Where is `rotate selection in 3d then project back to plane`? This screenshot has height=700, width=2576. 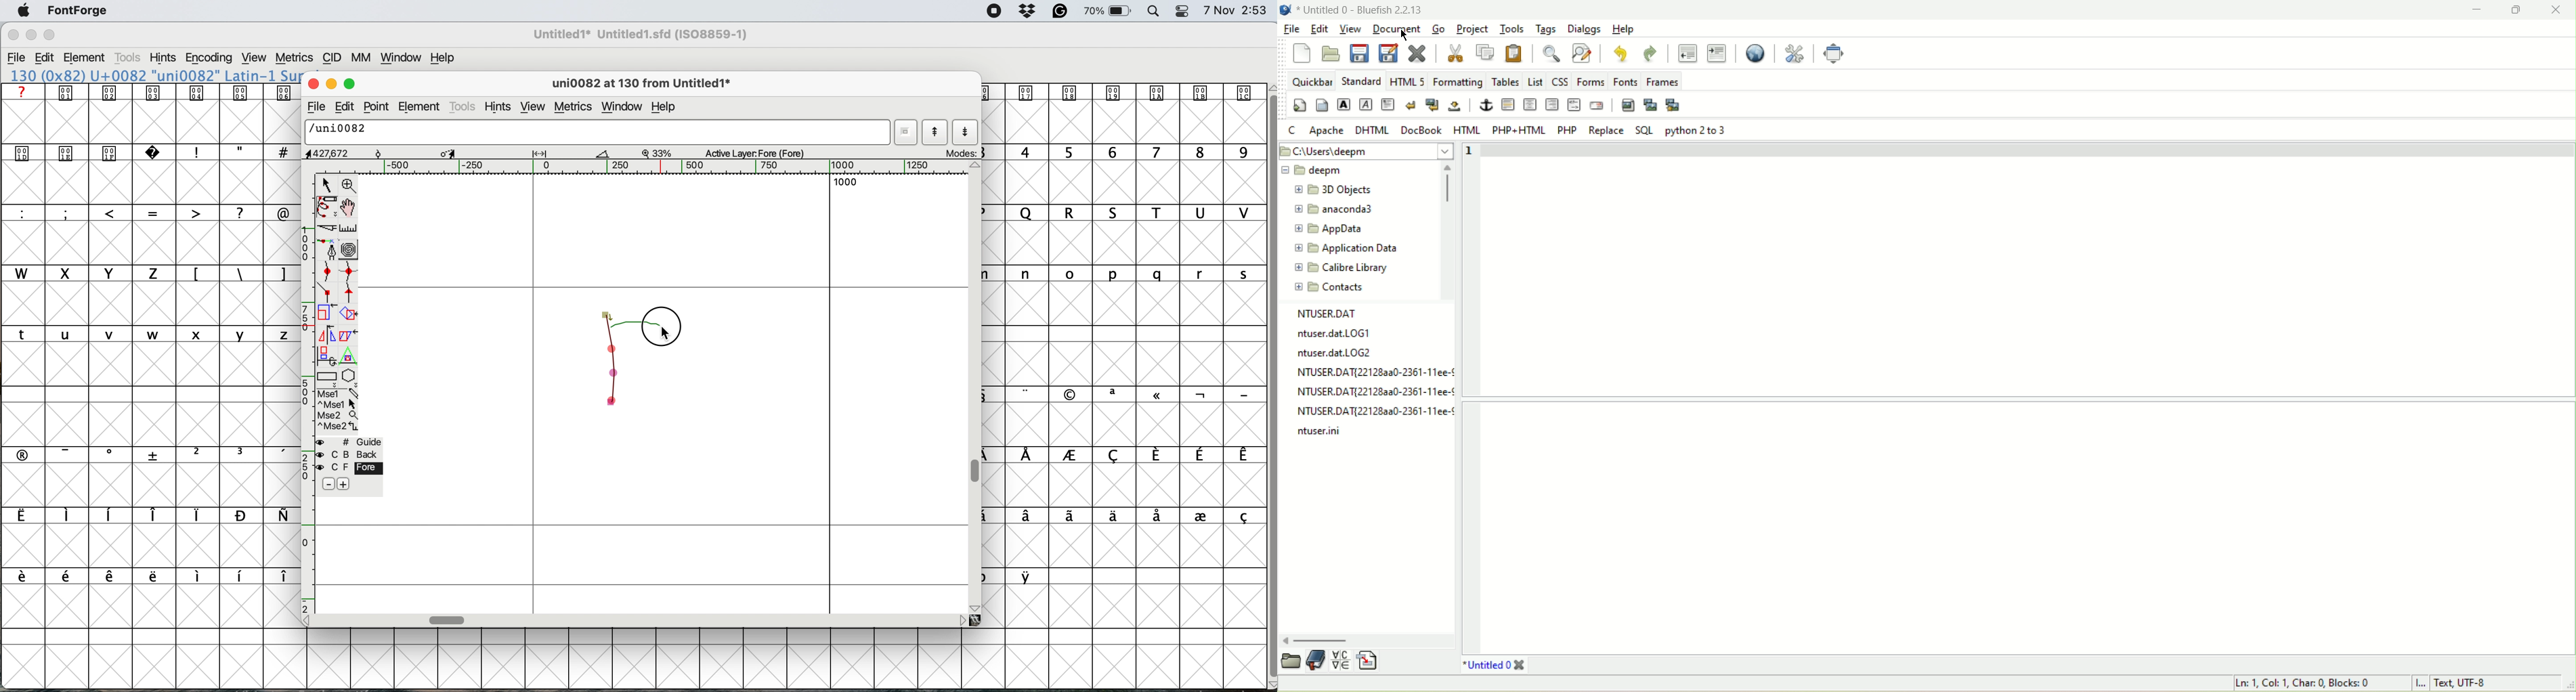
rotate selection in 3d then project back to plane is located at coordinates (327, 356).